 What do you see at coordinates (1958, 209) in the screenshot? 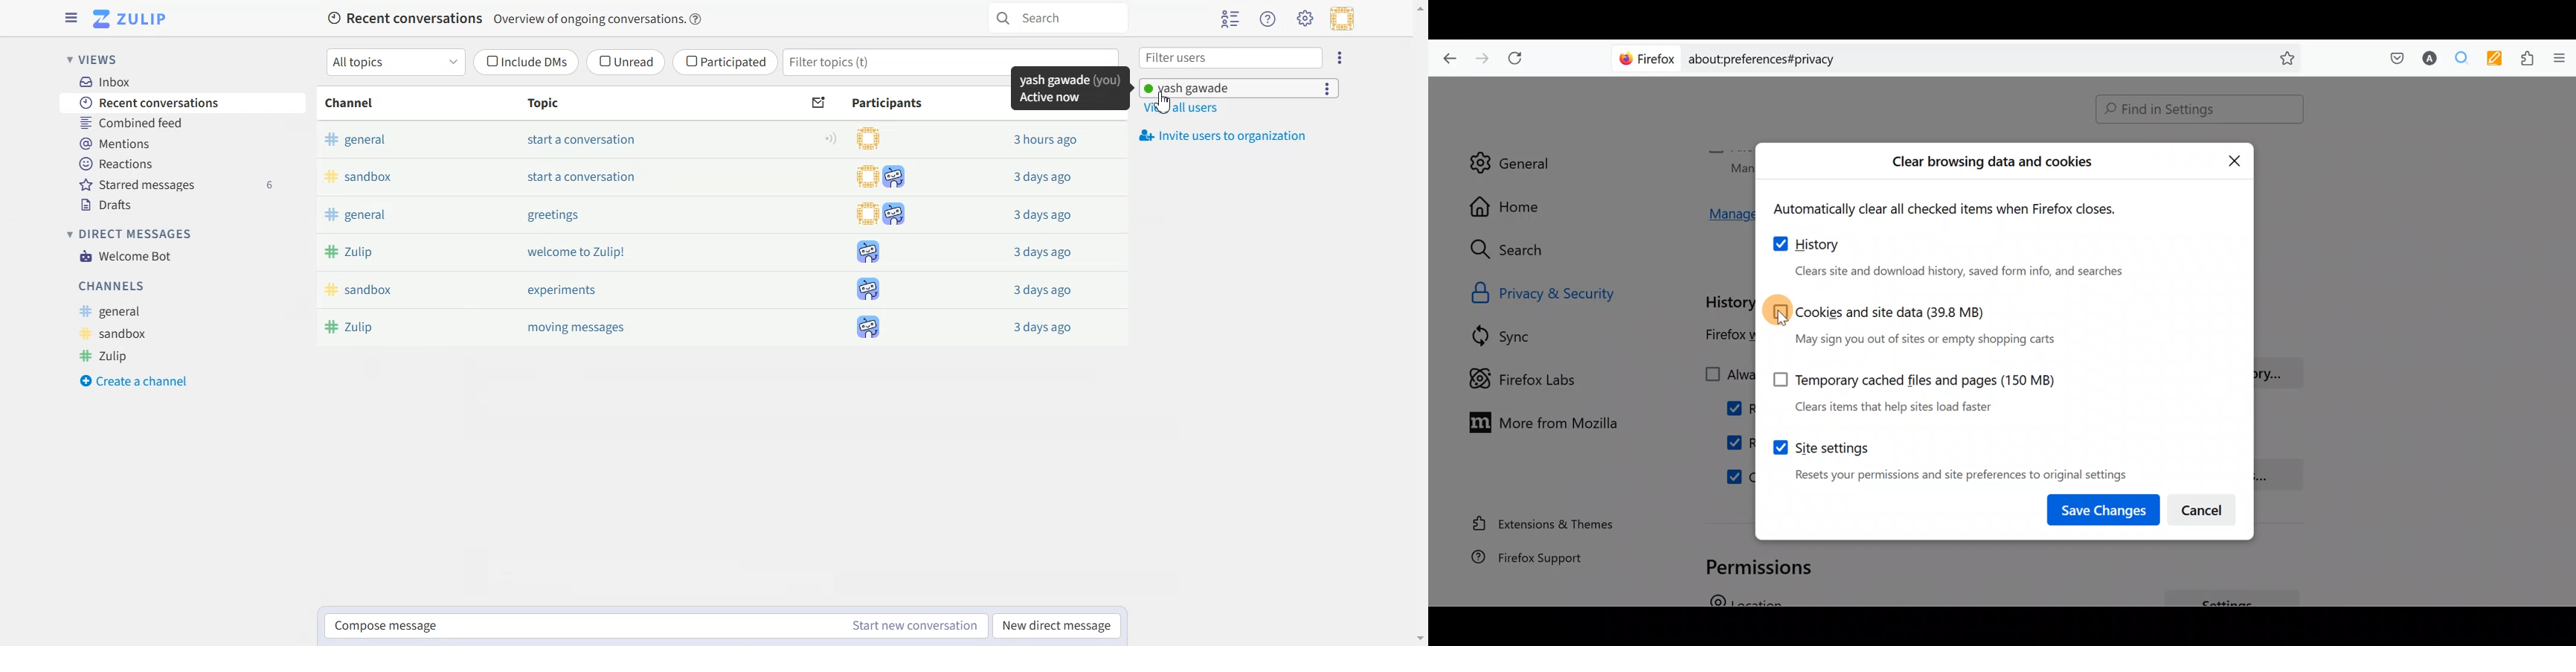
I see `Automatically clear all checked items when Firefox closes` at bounding box center [1958, 209].